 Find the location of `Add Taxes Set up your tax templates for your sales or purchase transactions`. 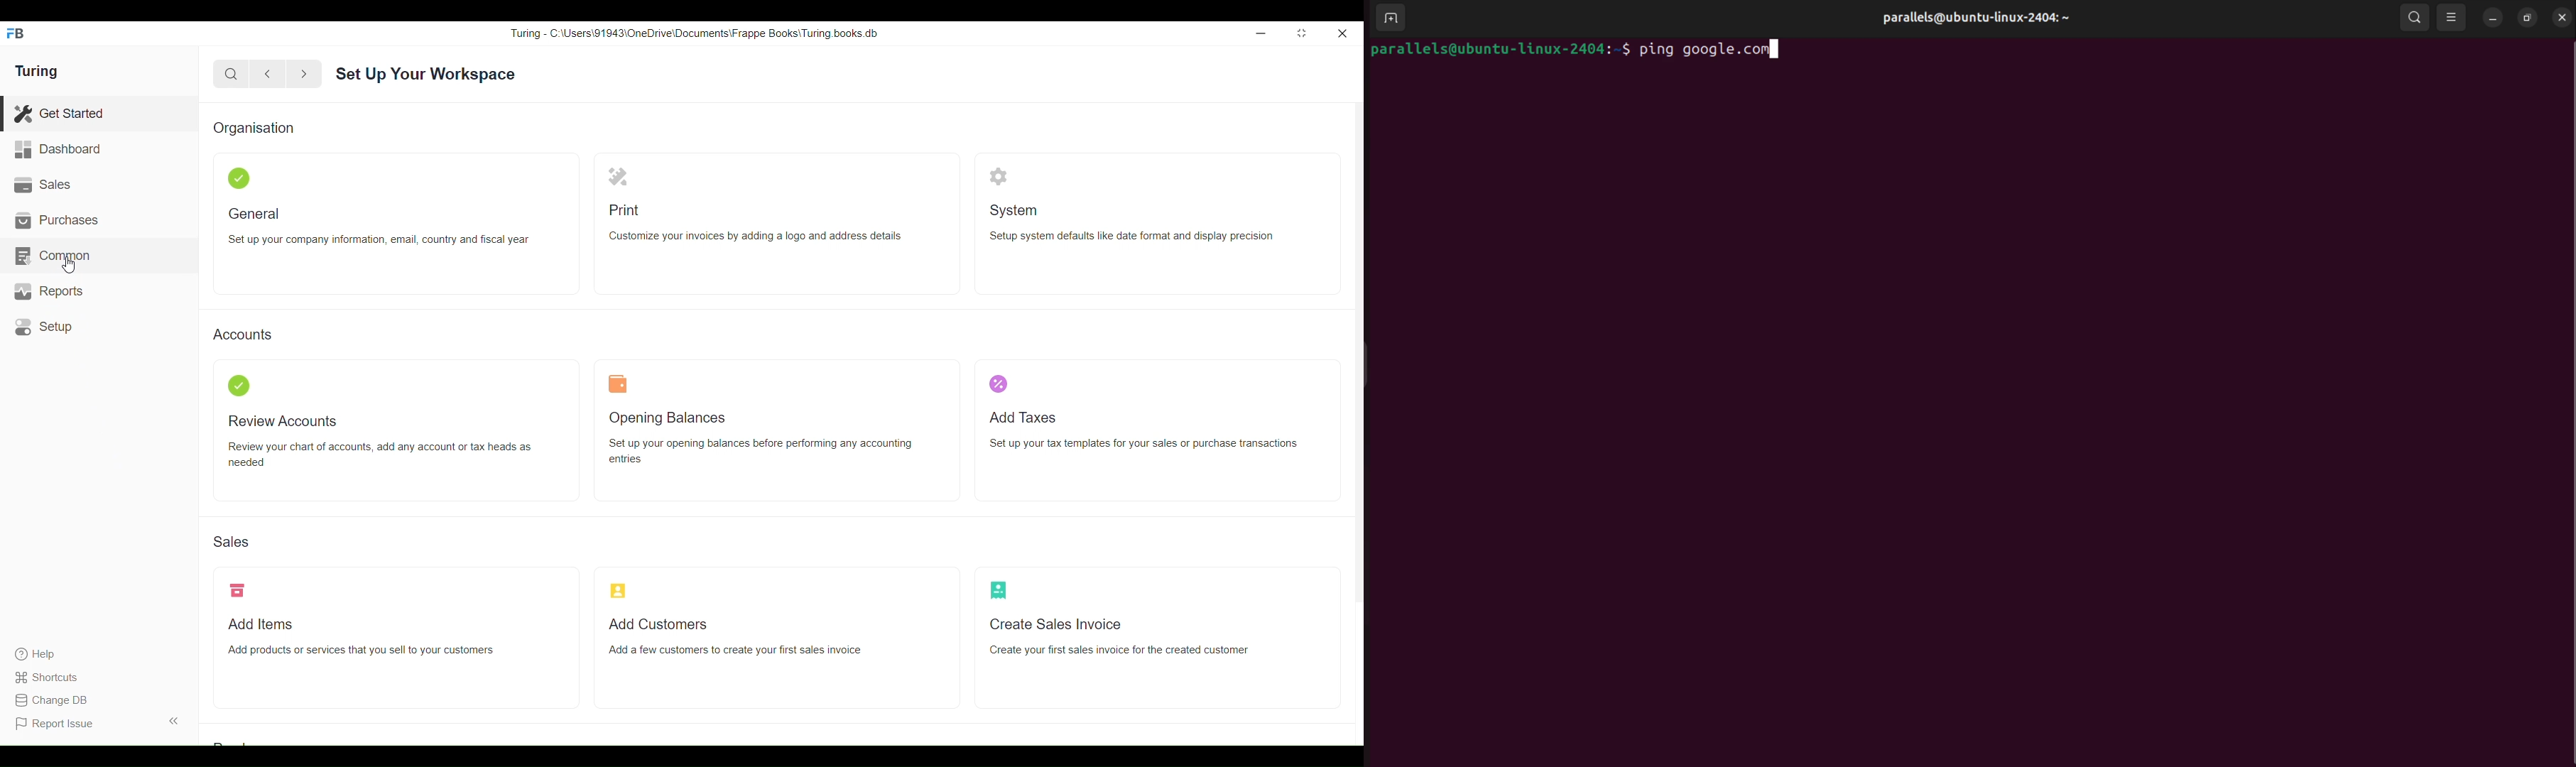

Add Taxes Set up your tax templates for your sales or purchase transactions is located at coordinates (1145, 430).